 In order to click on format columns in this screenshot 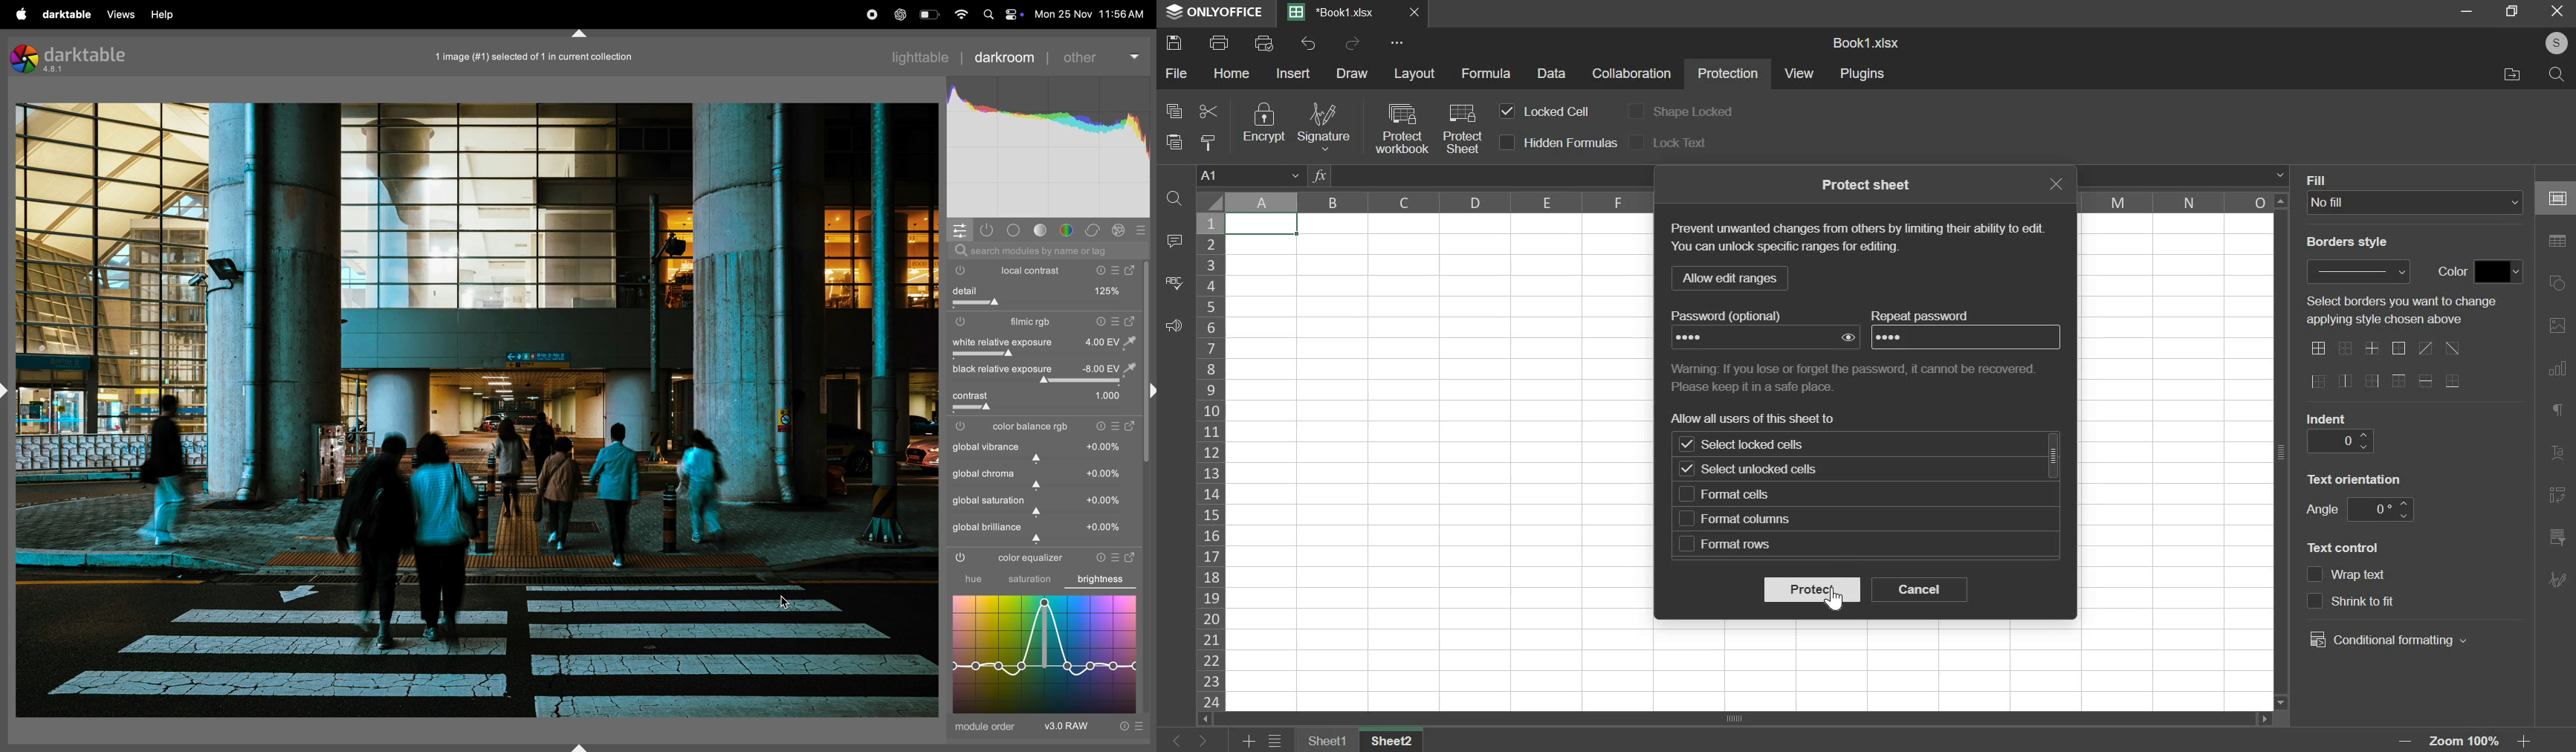, I will do `click(1747, 519)`.